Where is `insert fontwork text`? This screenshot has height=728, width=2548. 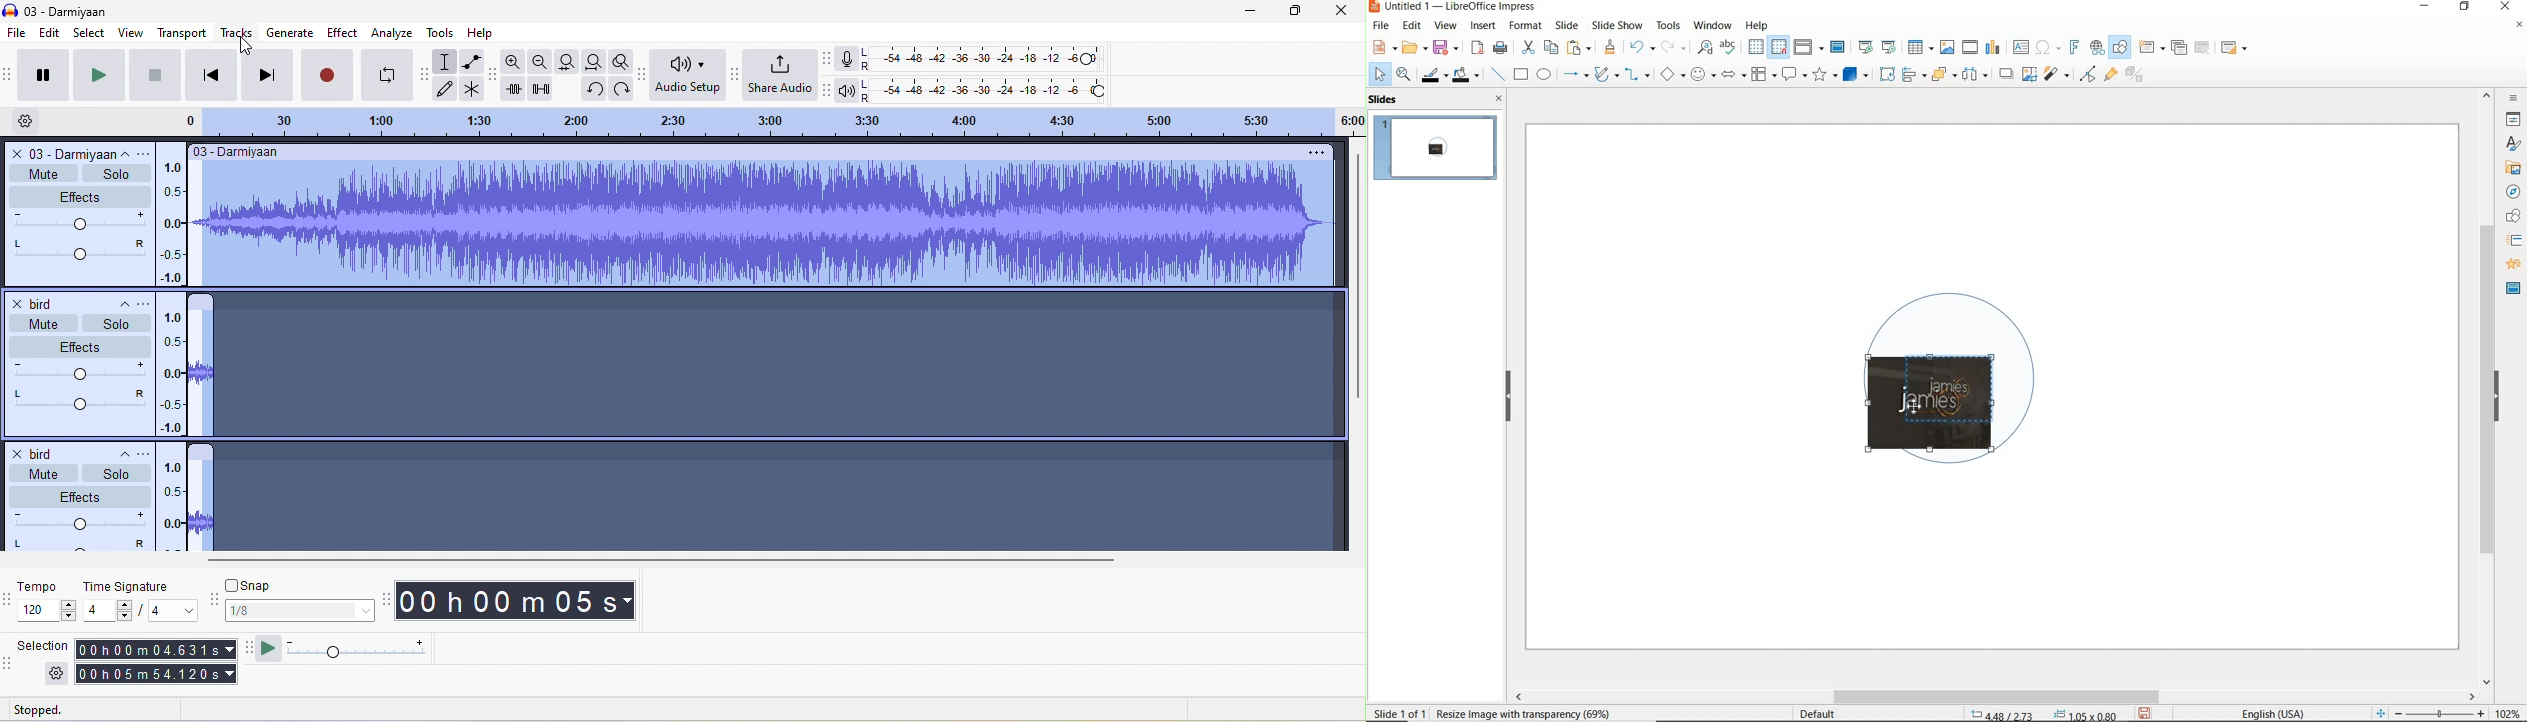
insert fontwork text is located at coordinates (2073, 48).